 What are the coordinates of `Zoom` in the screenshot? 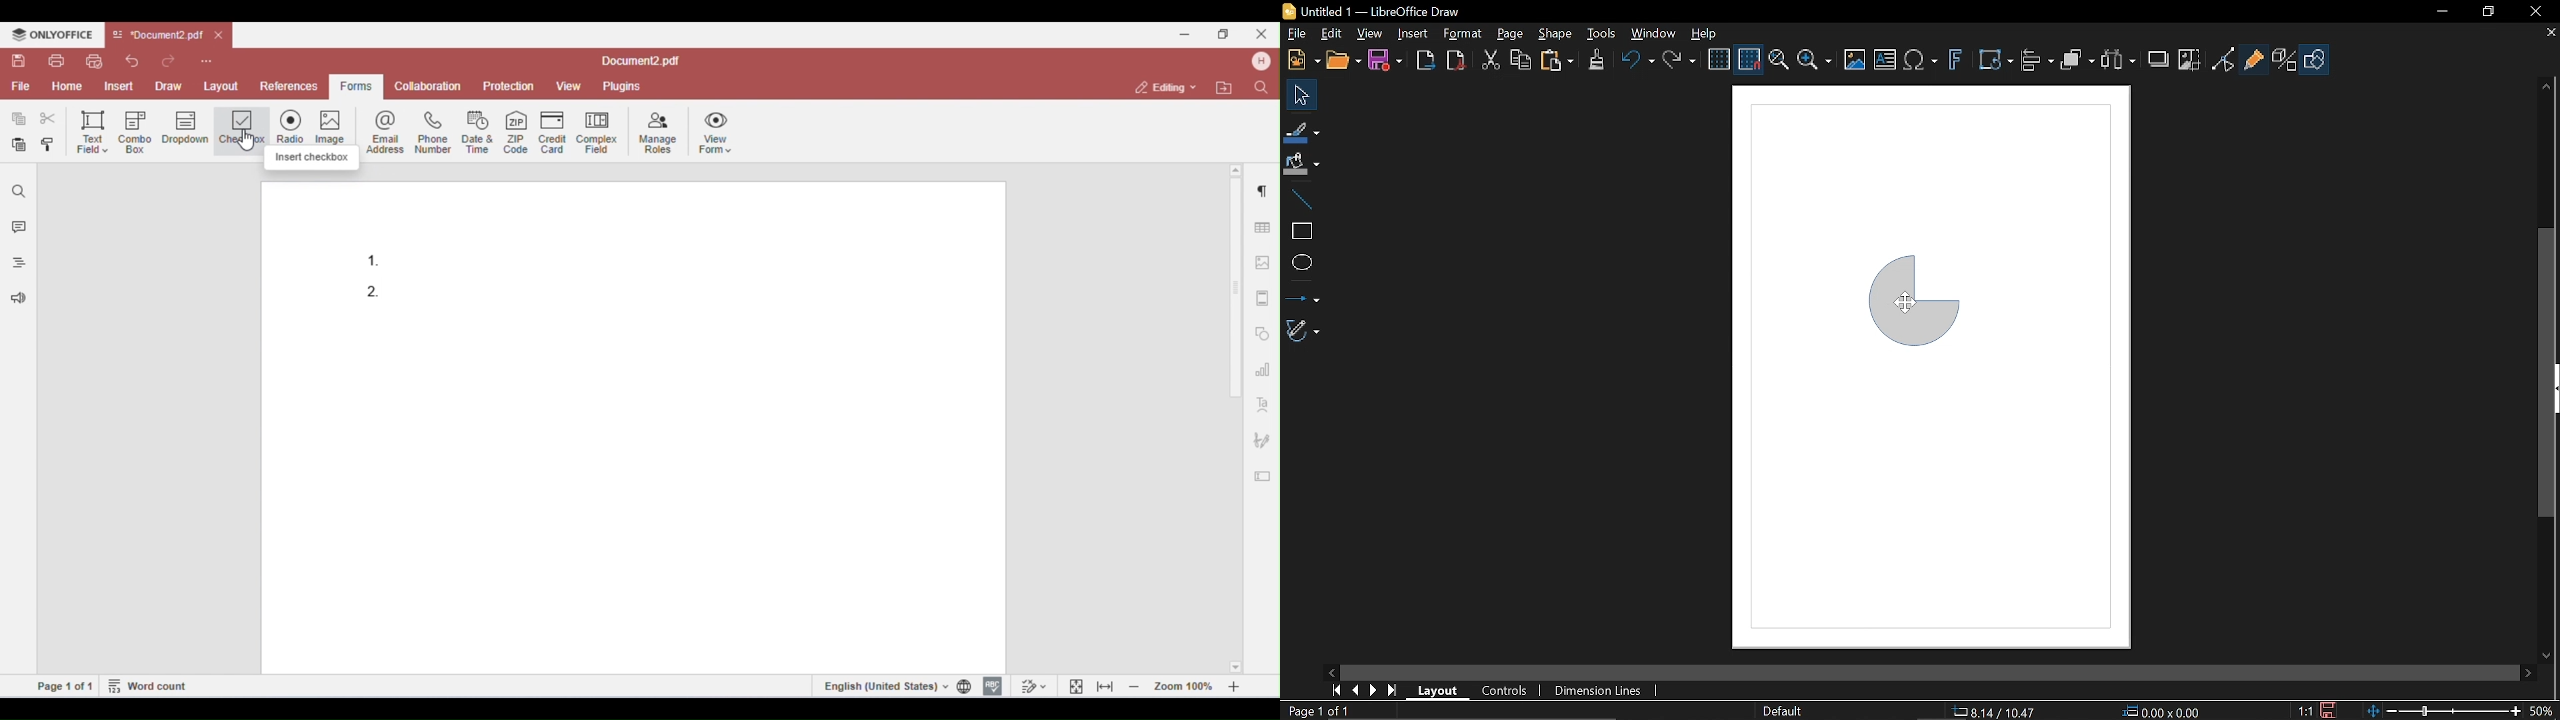 It's located at (1814, 59).